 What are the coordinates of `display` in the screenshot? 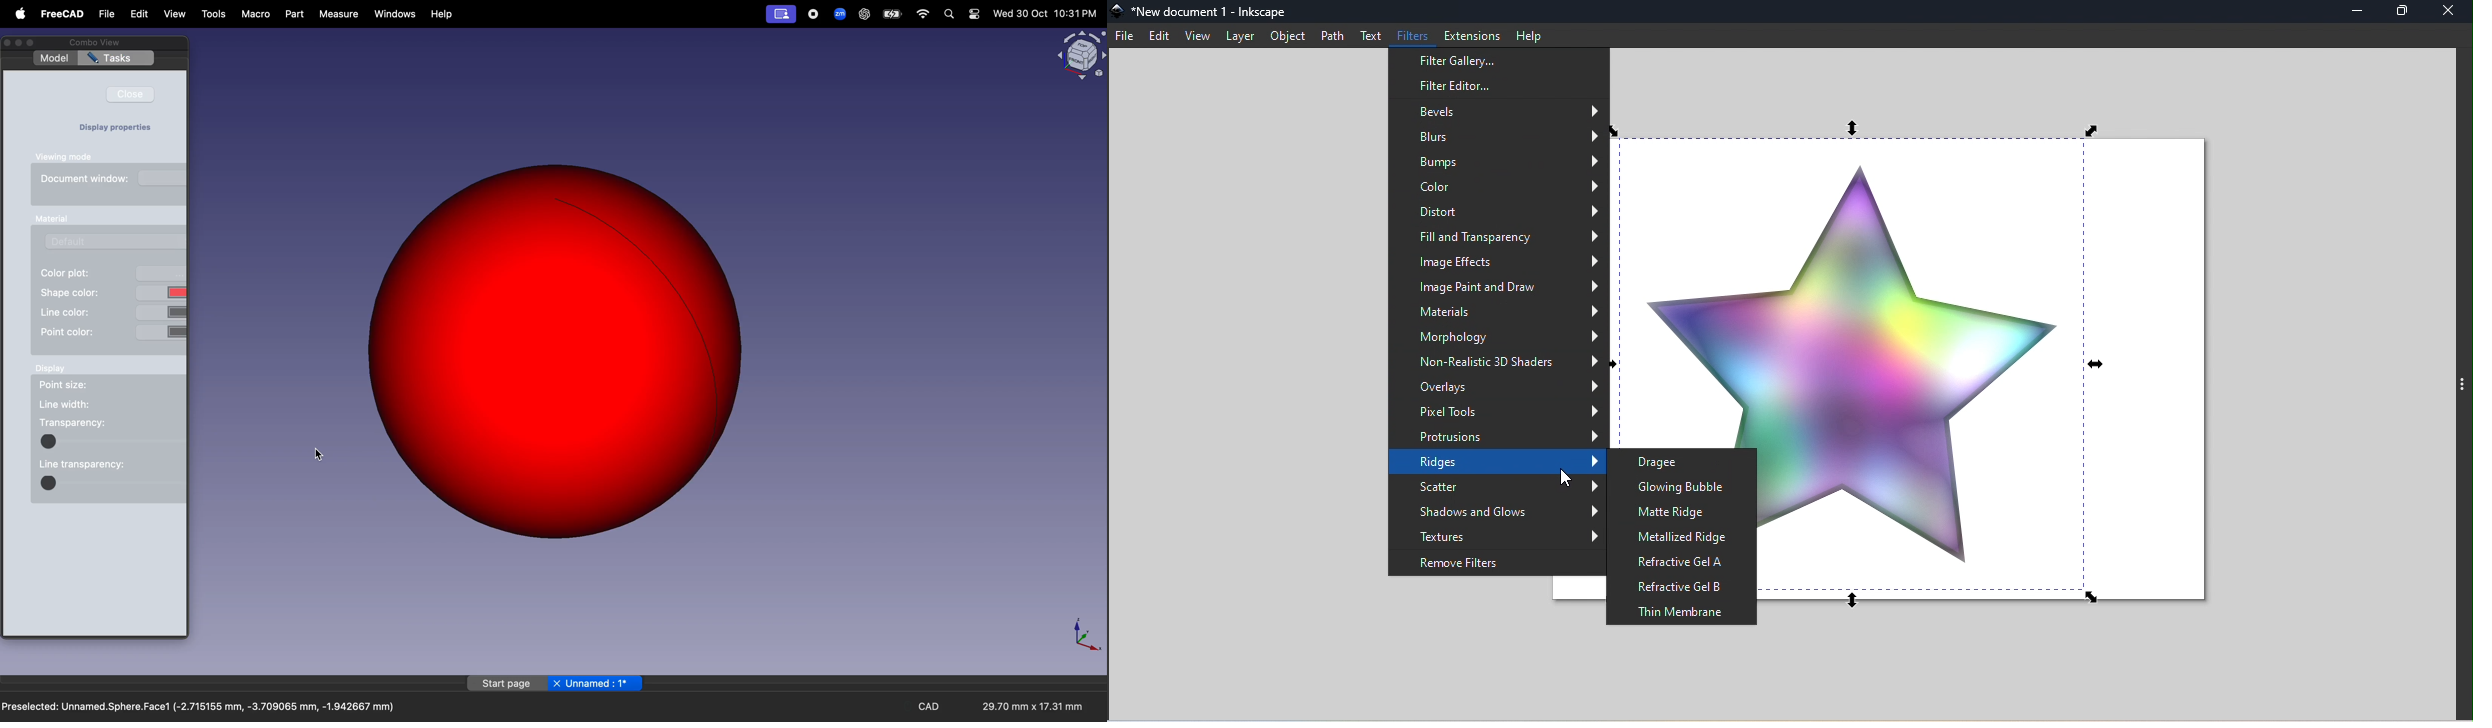 It's located at (56, 368).